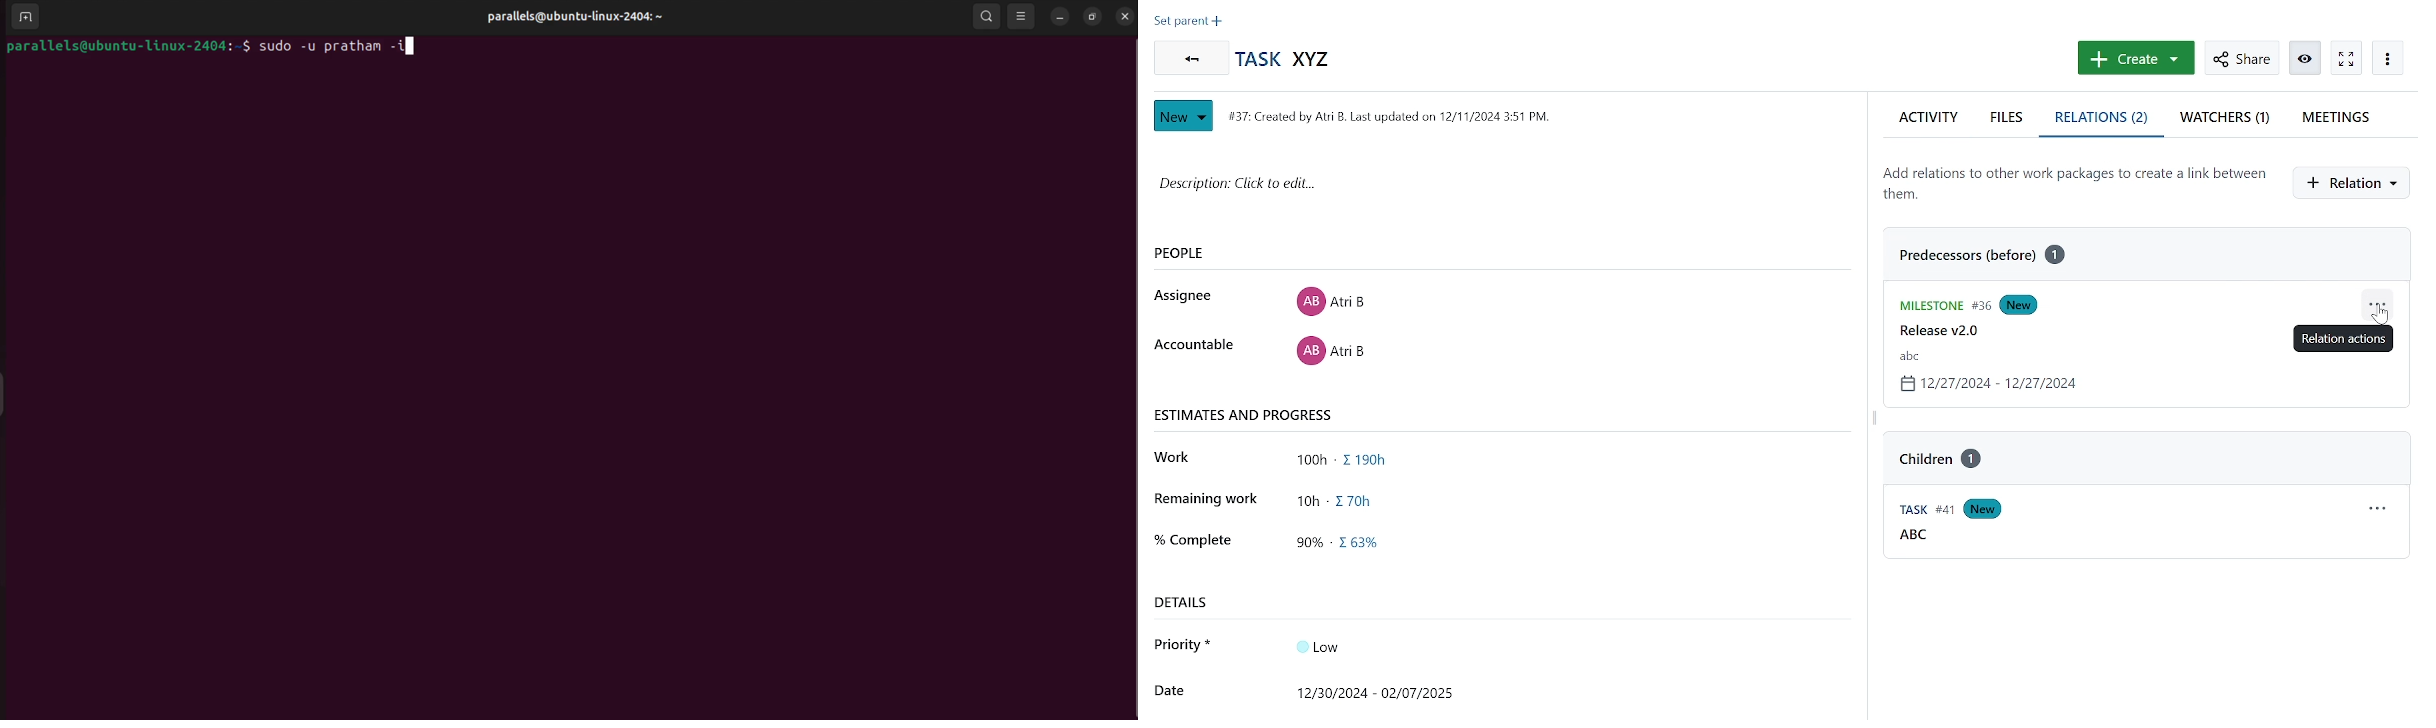 The height and width of the screenshot is (728, 2436). I want to click on predecessor before 1, so click(1990, 256).